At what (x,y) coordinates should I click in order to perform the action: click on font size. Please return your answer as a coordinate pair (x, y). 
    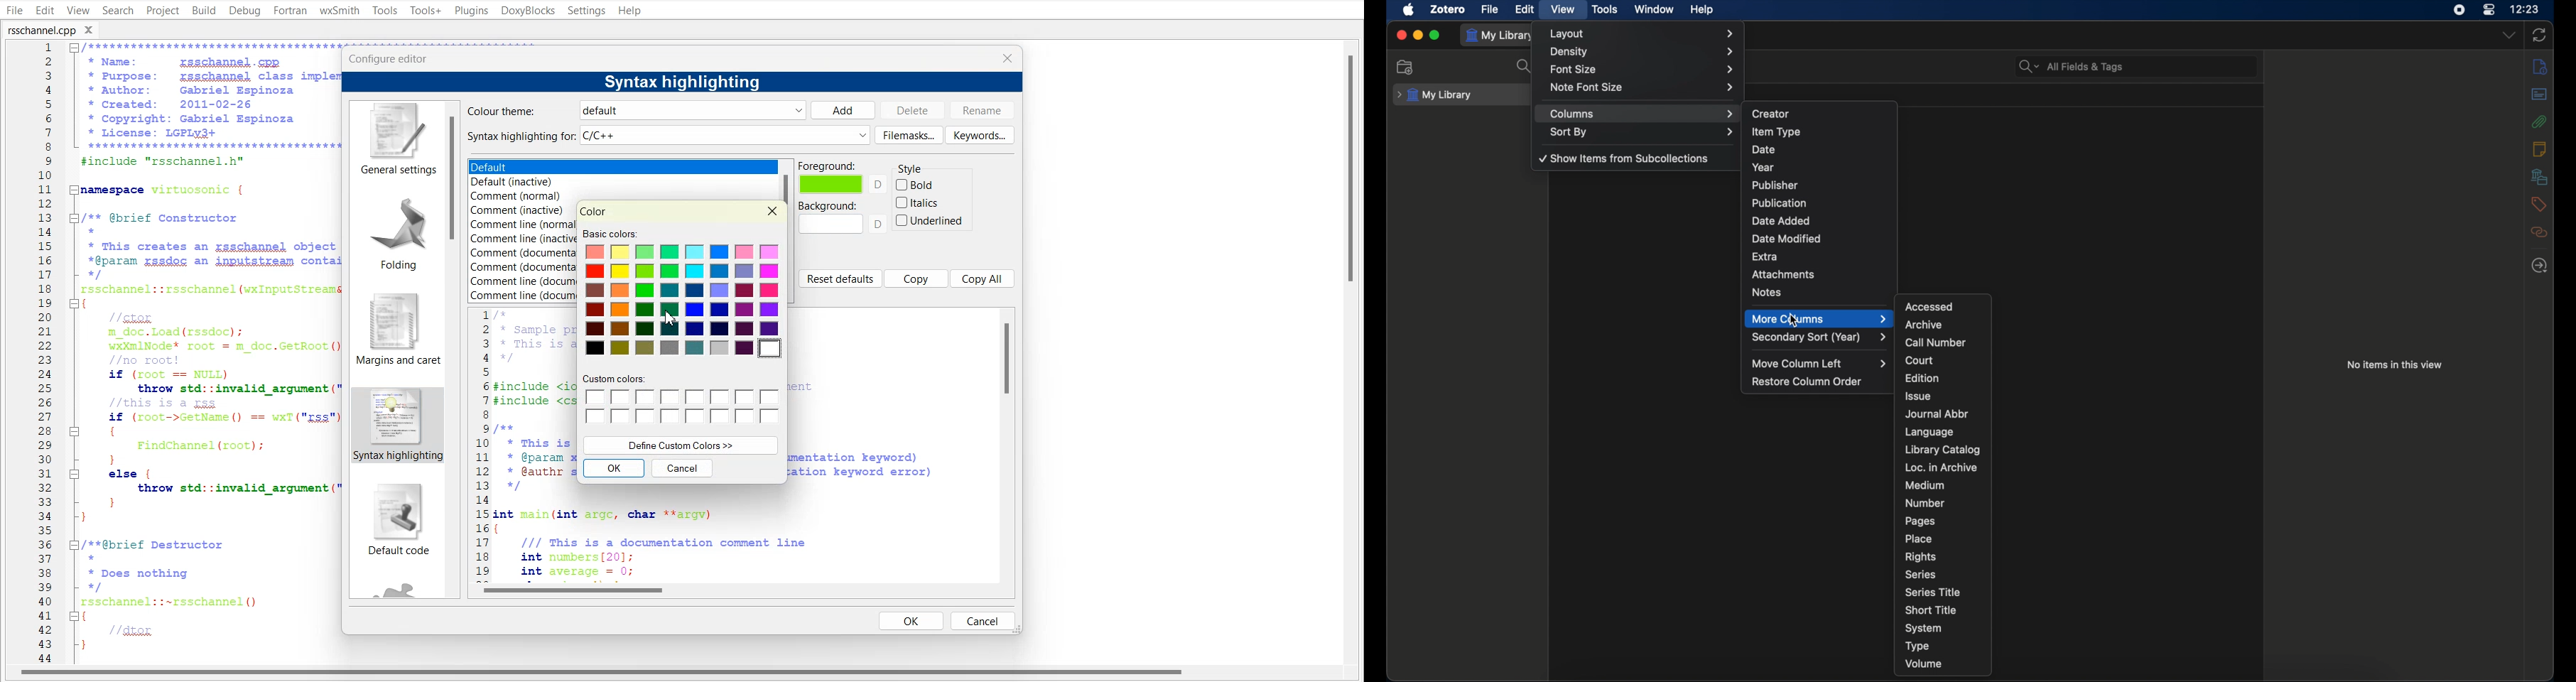
    Looking at the image, I should click on (1641, 70).